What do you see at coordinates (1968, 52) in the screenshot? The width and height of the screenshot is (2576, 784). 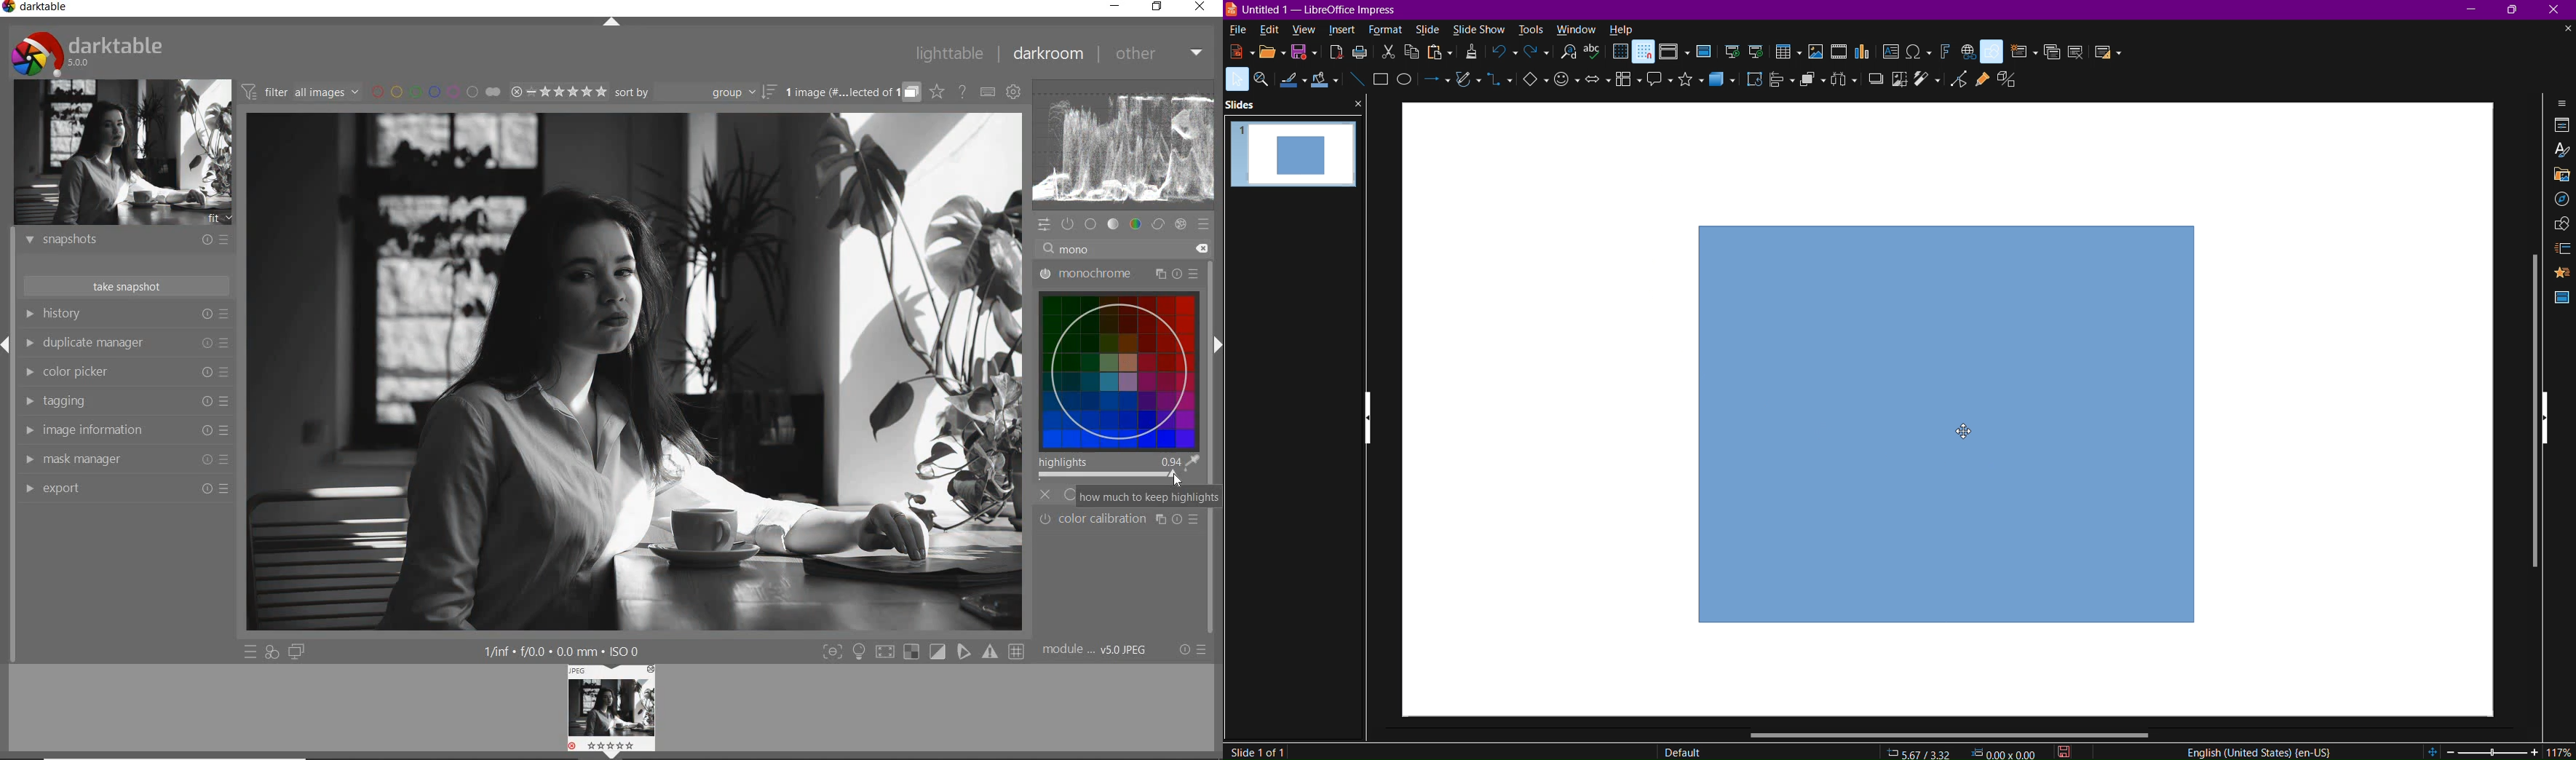 I see `Insert link` at bounding box center [1968, 52].